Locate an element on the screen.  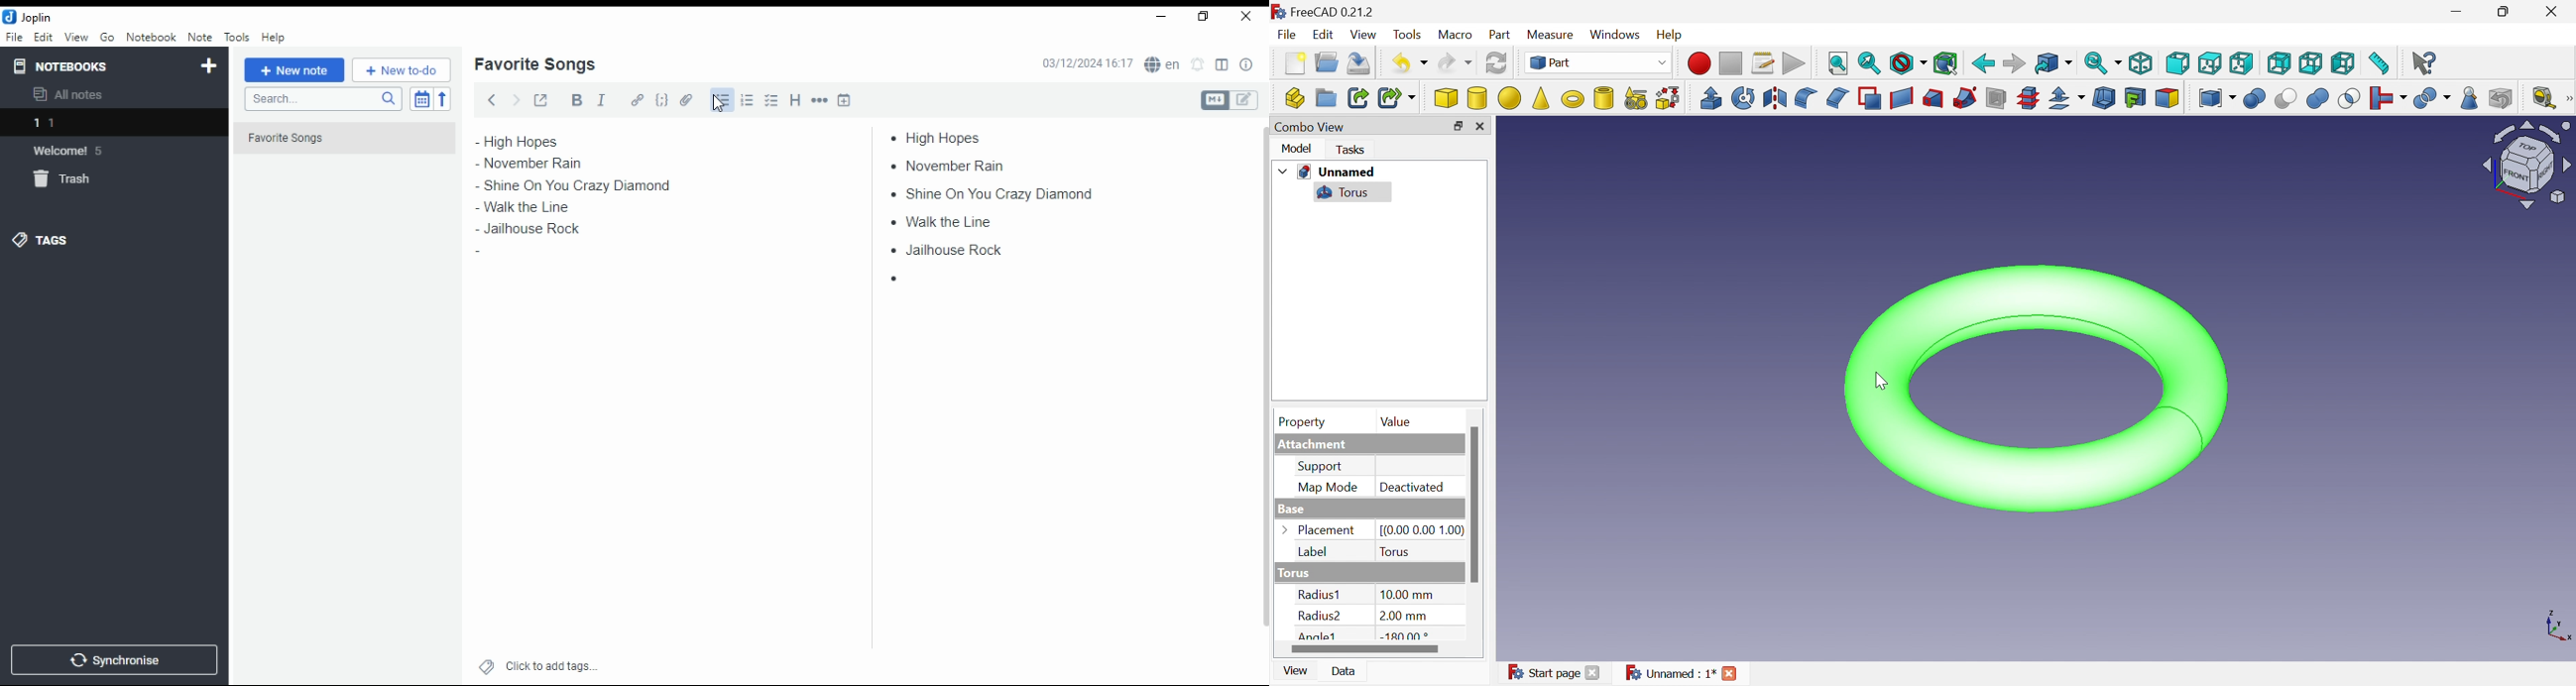
november rain is located at coordinates (954, 165).